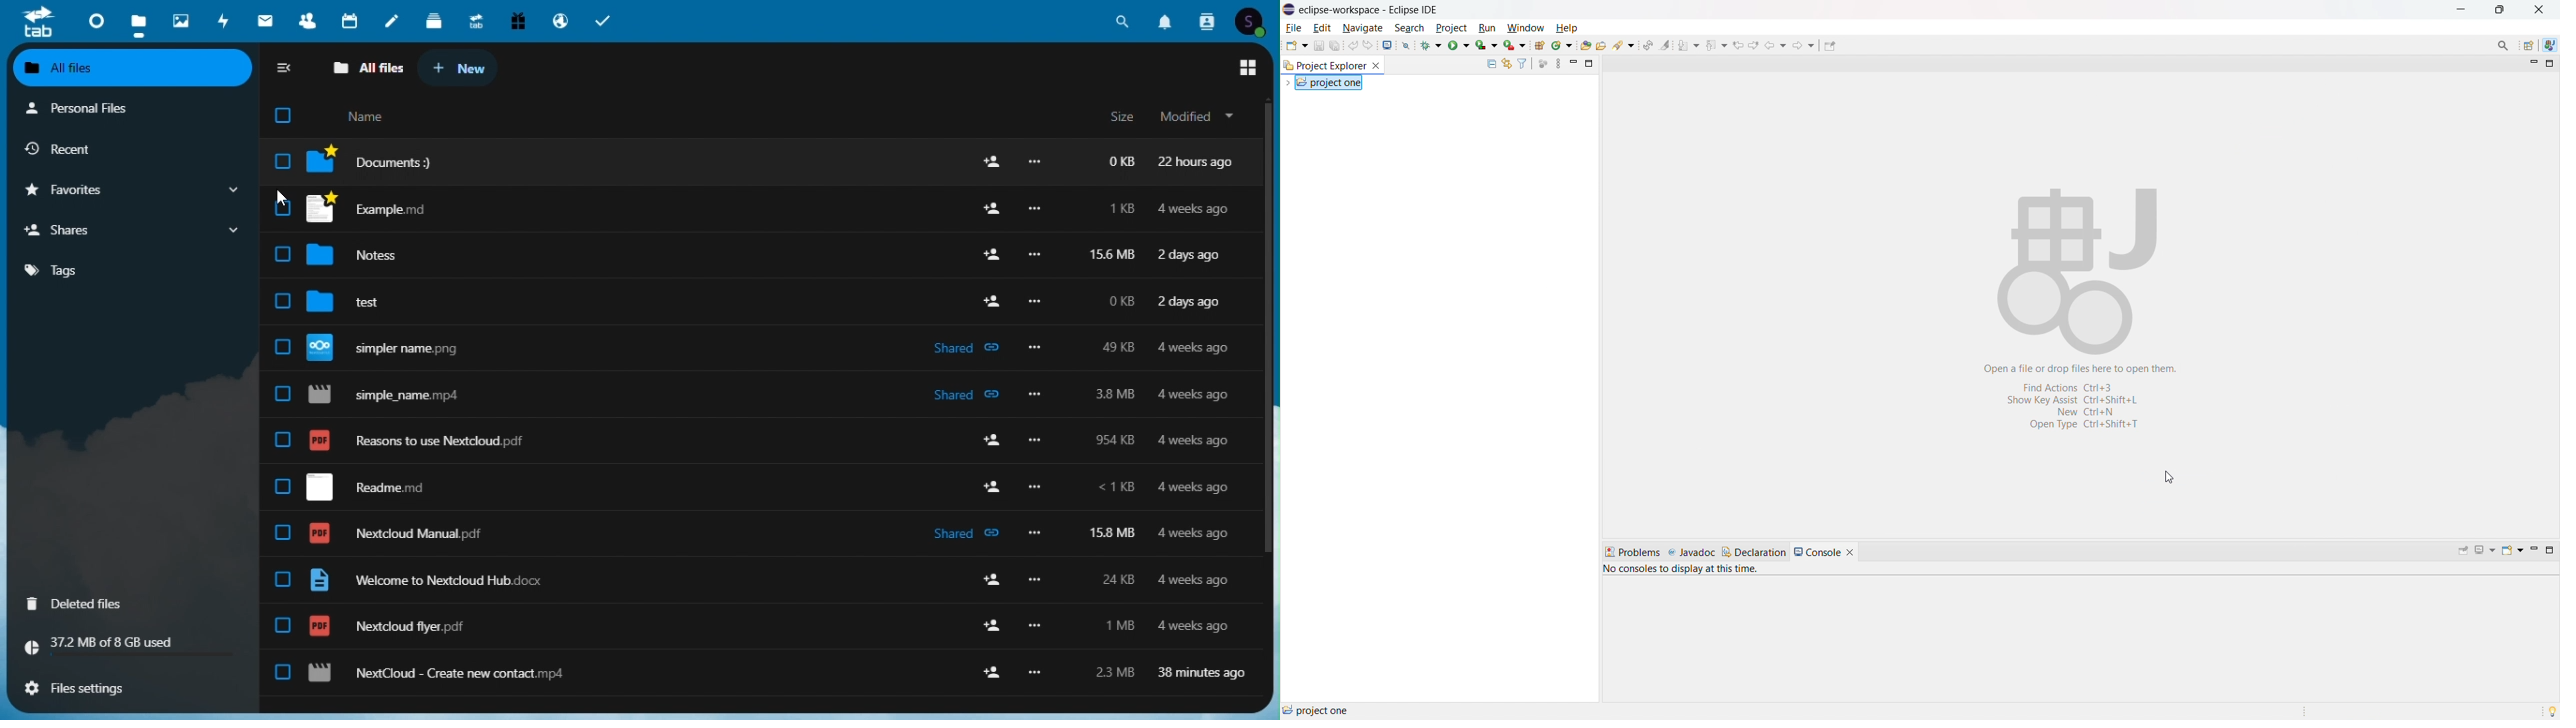 The image size is (2576, 728). What do you see at coordinates (2529, 46) in the screenshot?
I see `open perspective` at bounding box center [2529, 46].